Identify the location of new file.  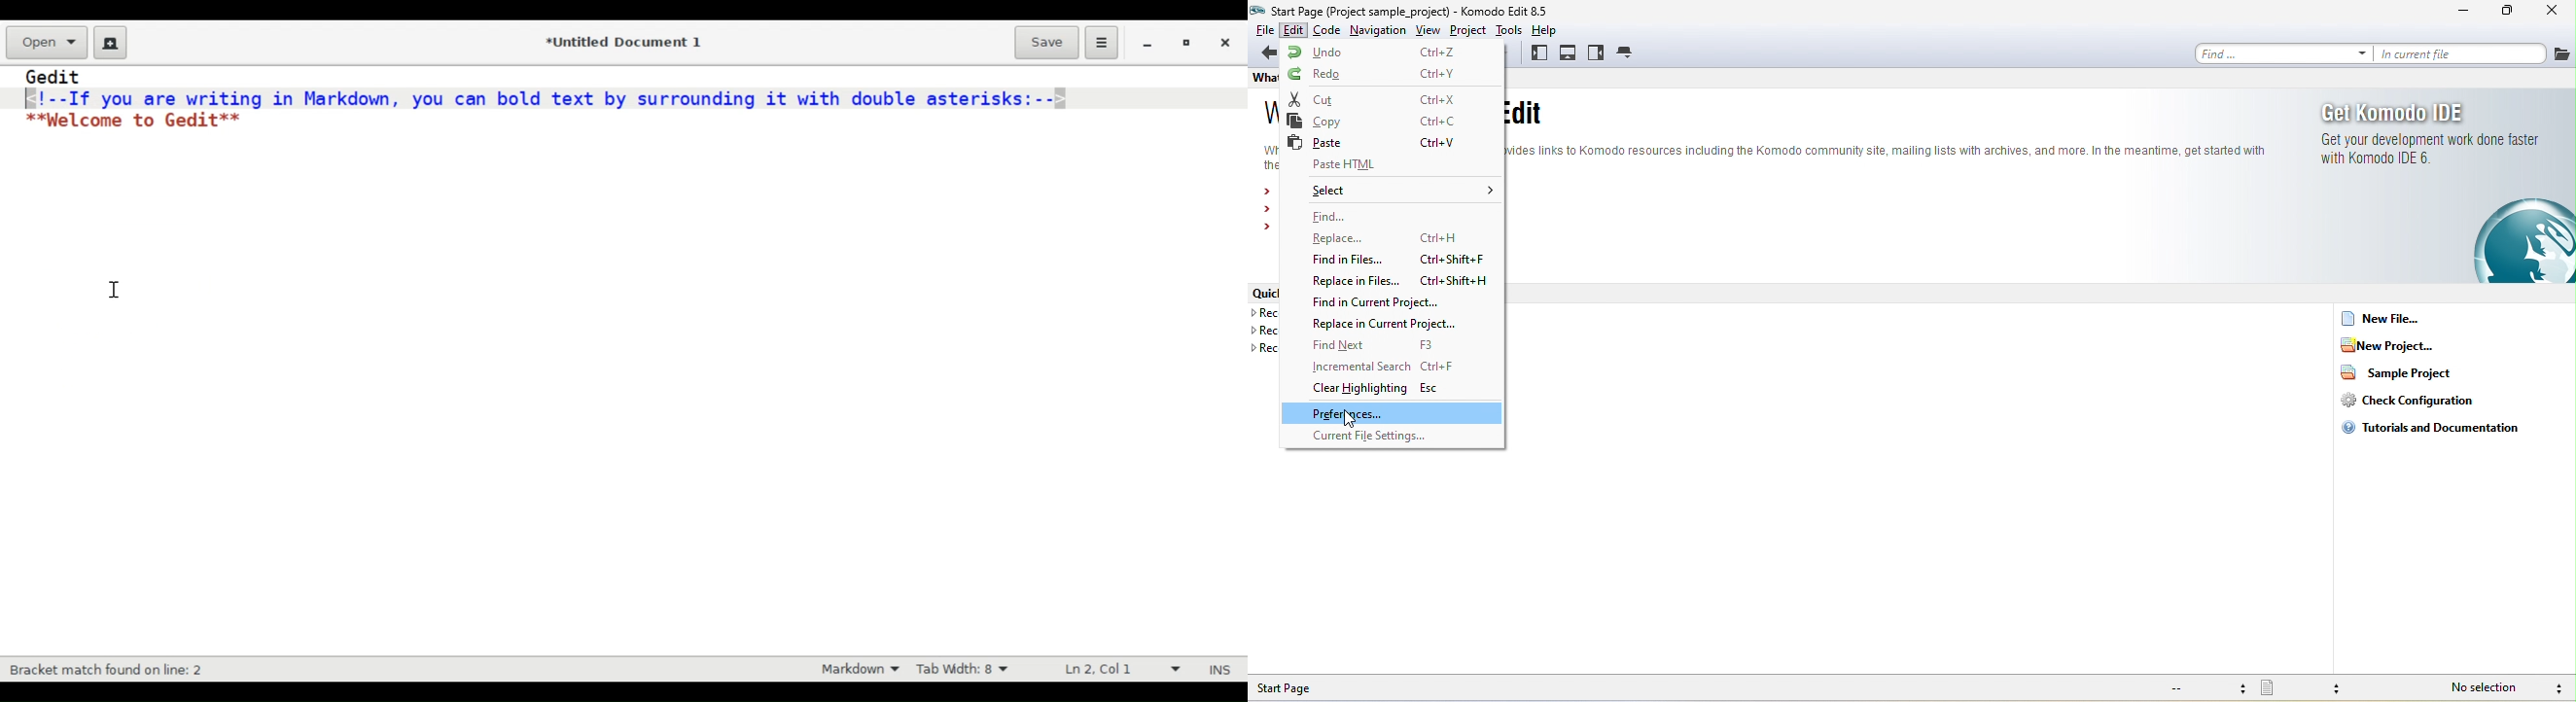
(2393, 317).